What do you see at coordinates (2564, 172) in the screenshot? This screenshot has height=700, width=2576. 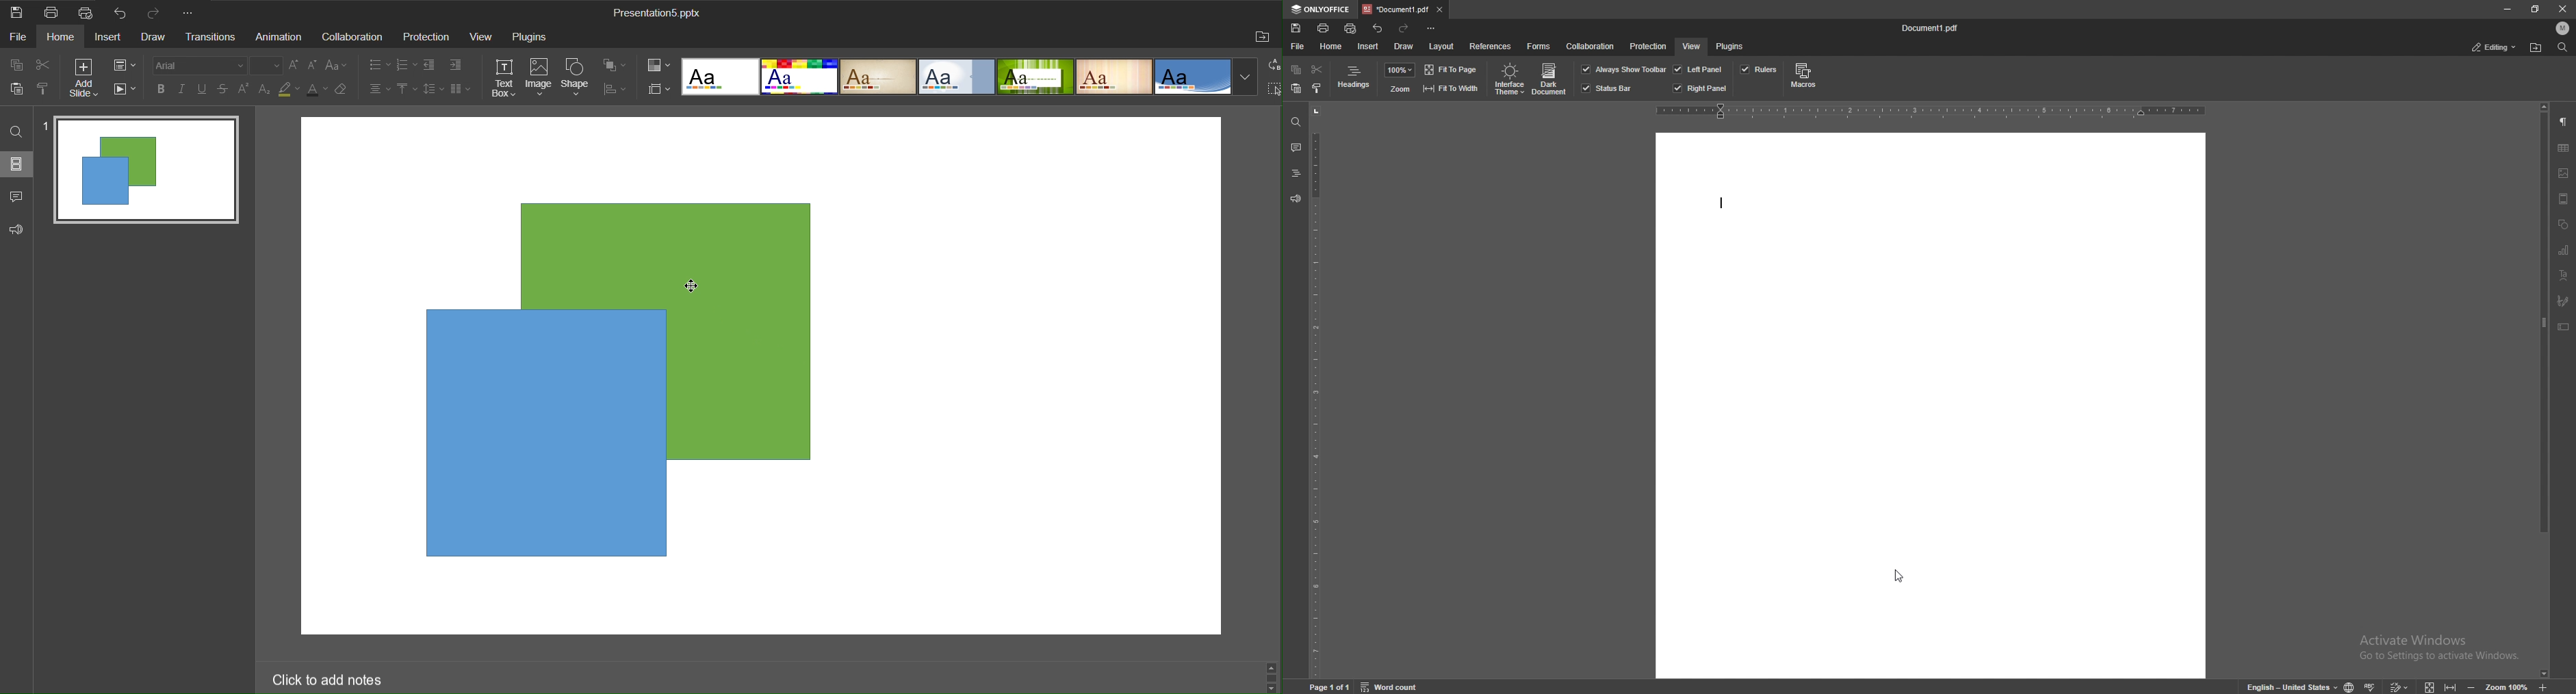 I see `image` at bounding box center [2564, 172].